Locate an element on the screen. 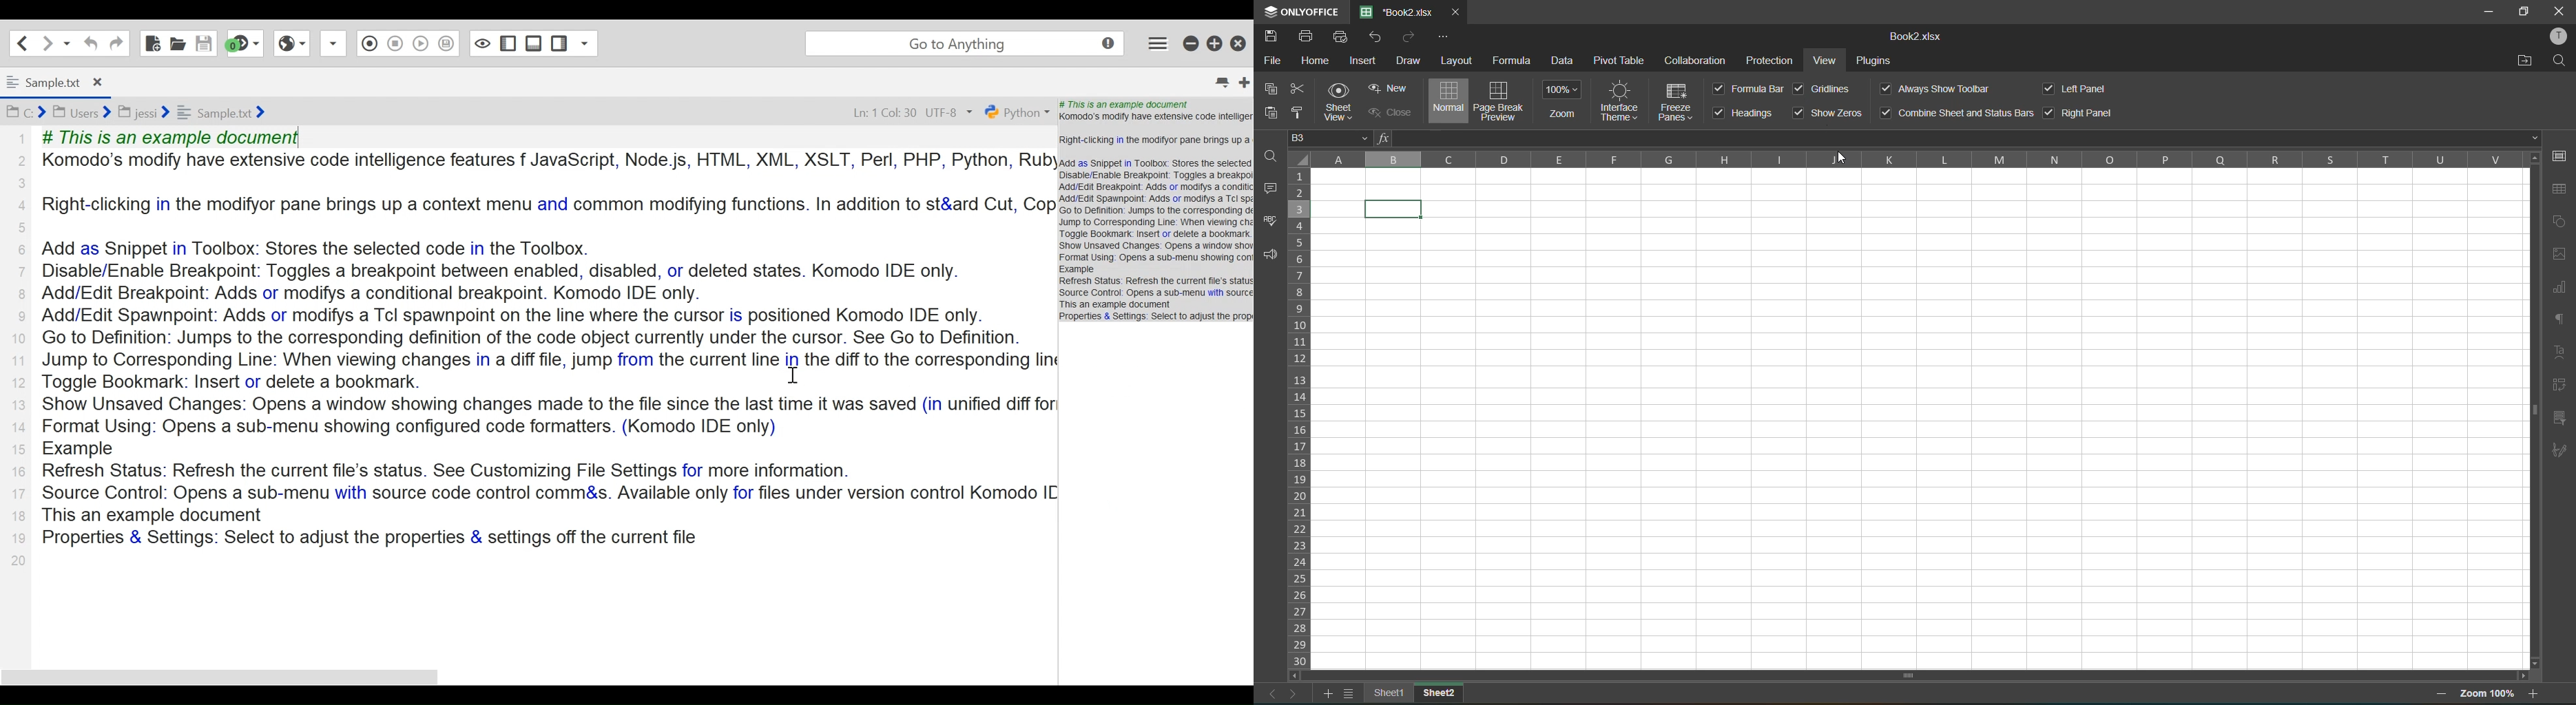  show zeros is located at coordinates (1828, 113).